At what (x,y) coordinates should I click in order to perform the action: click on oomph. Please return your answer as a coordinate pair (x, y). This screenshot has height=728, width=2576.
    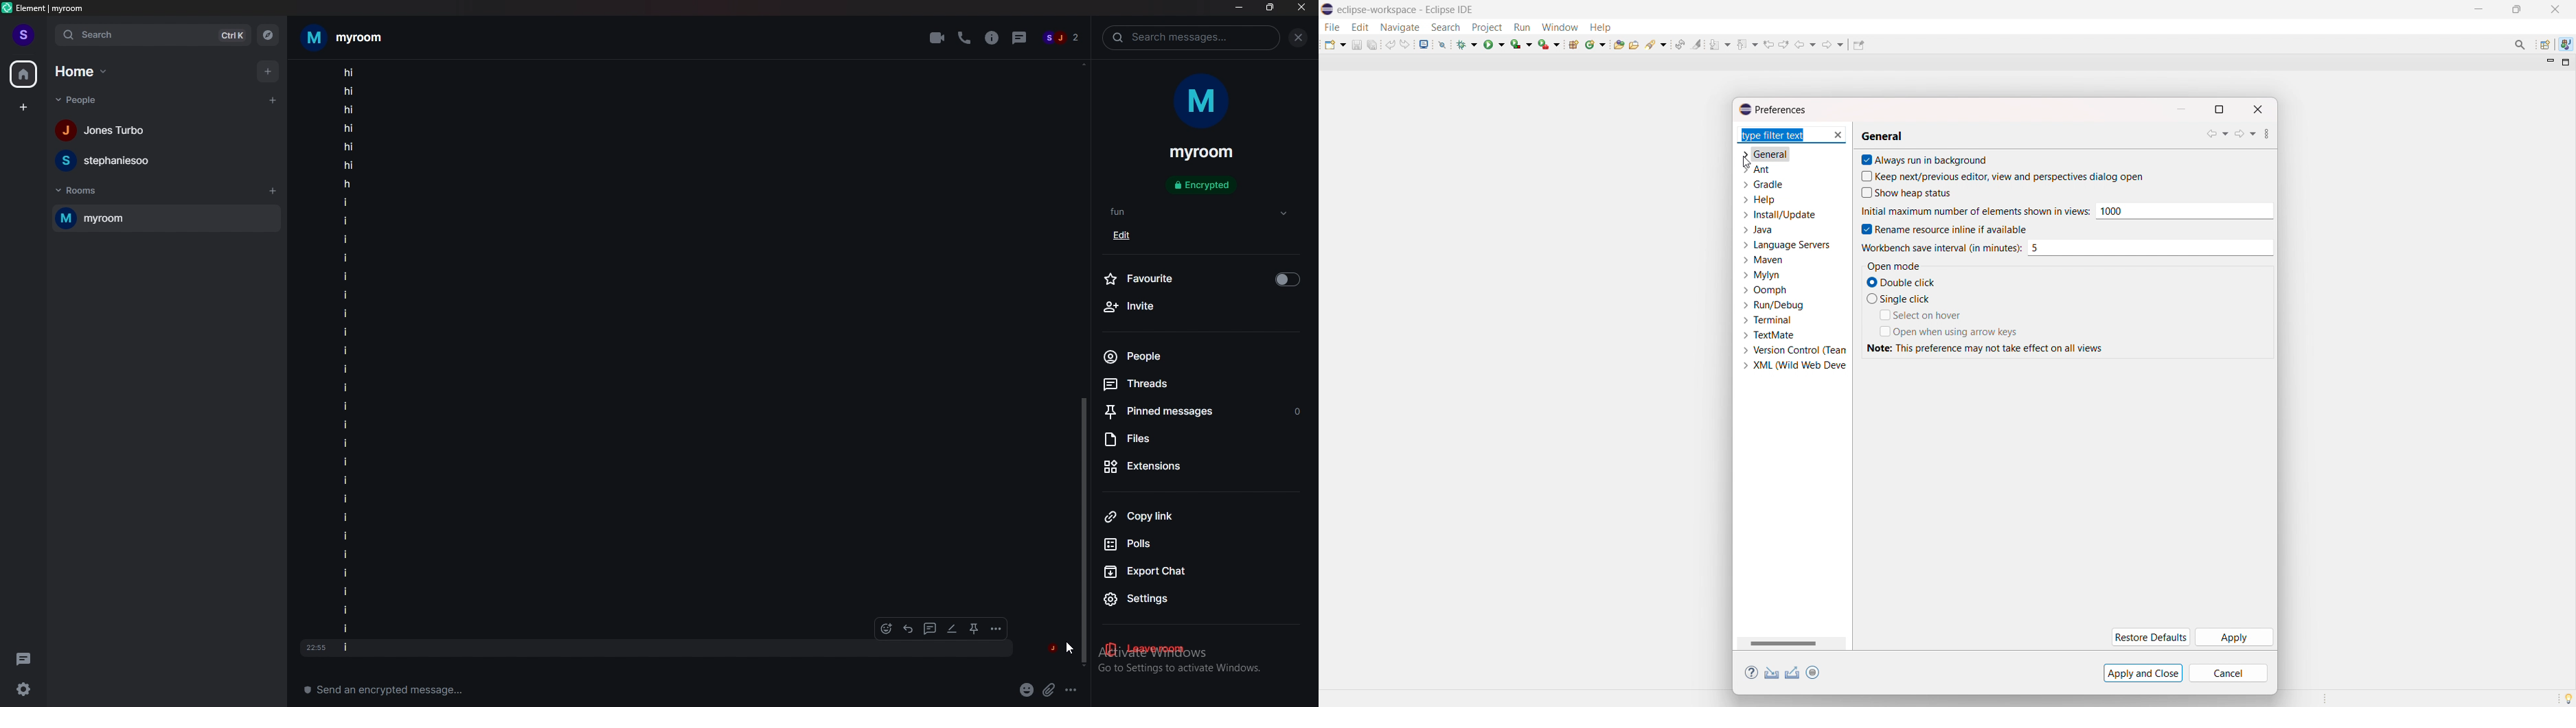
    Looking at the image, I should click on (1765, 289).